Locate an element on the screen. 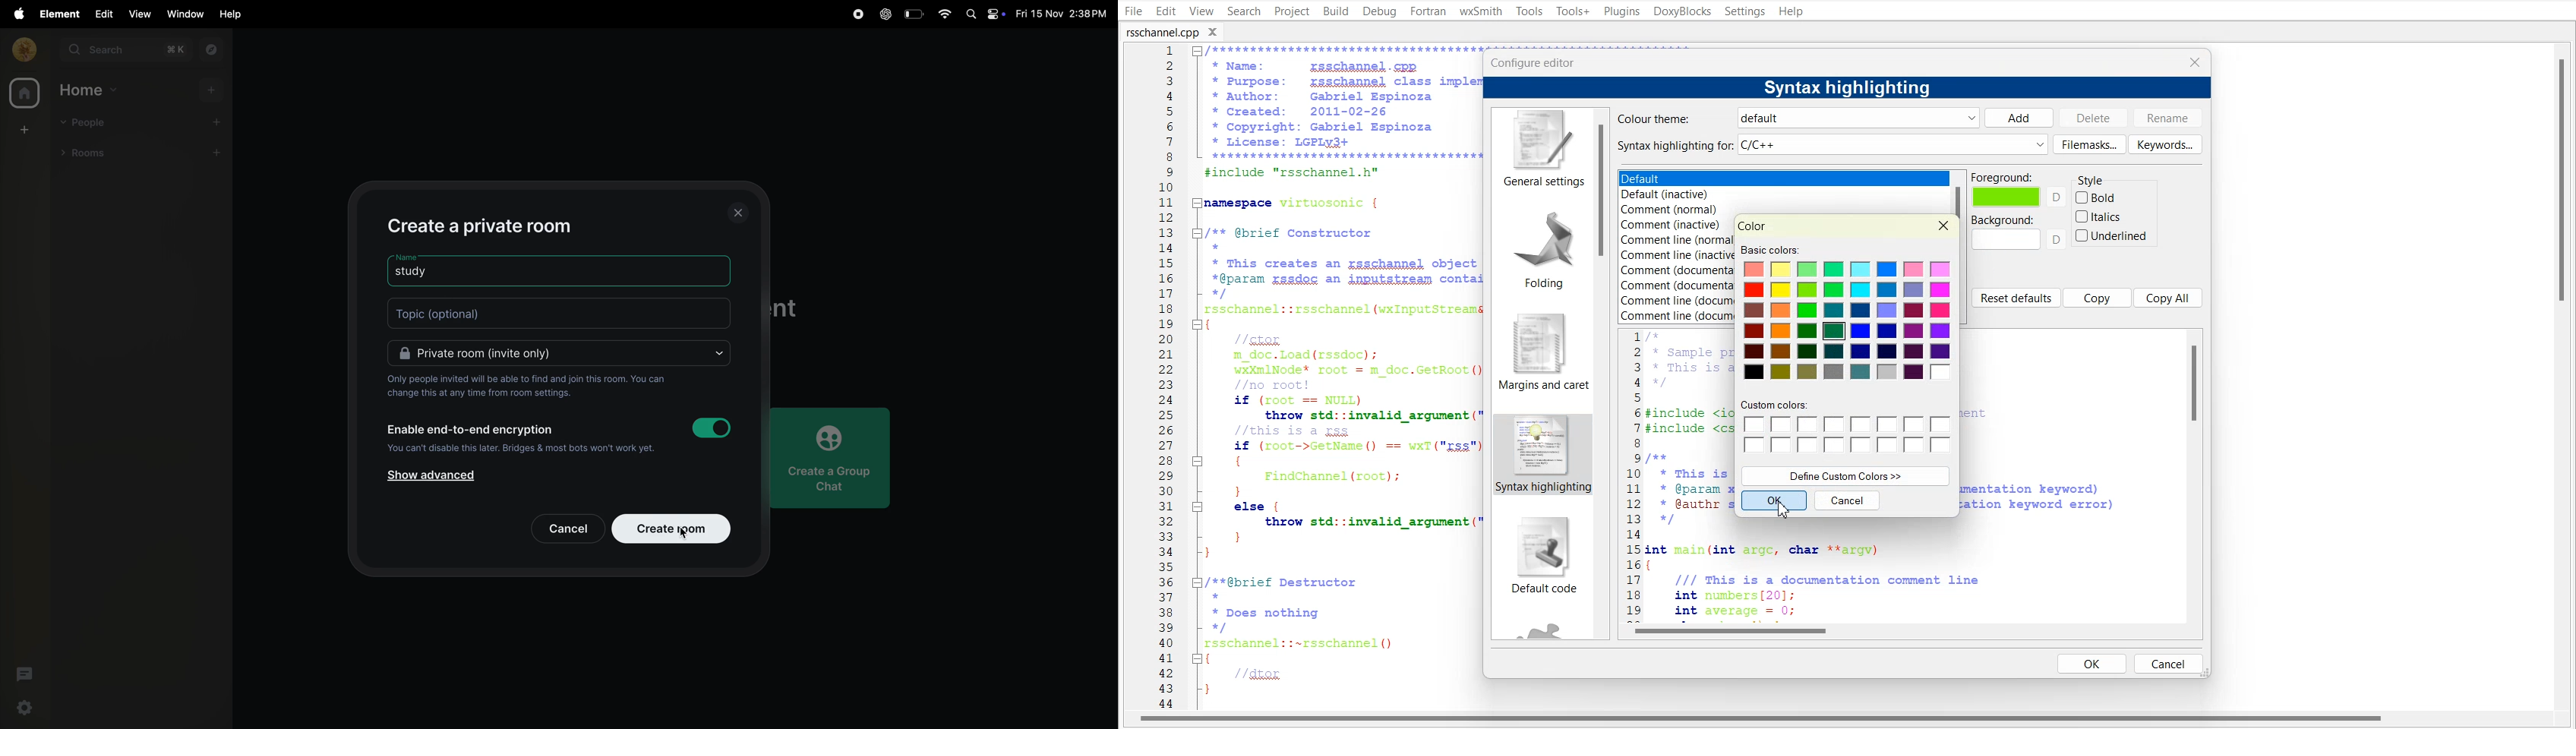  Color is located at coordinates (1753, 226).